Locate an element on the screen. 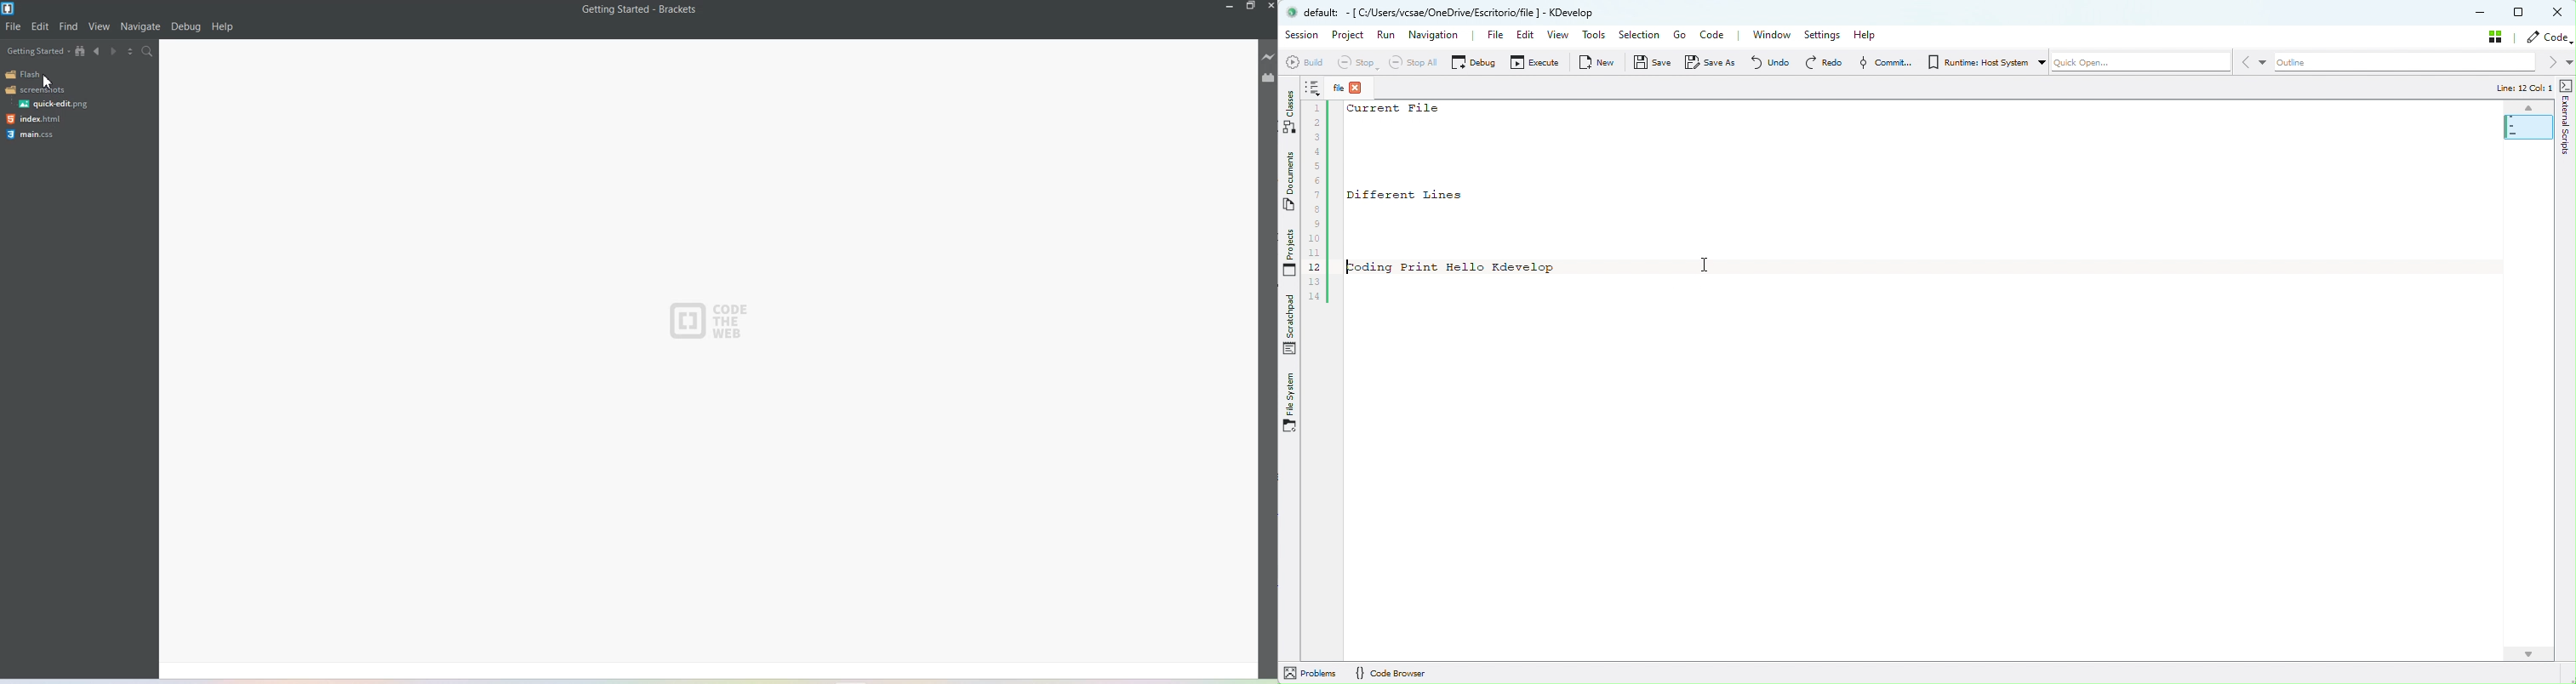 This screenshot has height=700, width=2576. Code is located at coordinates (2548, 37).